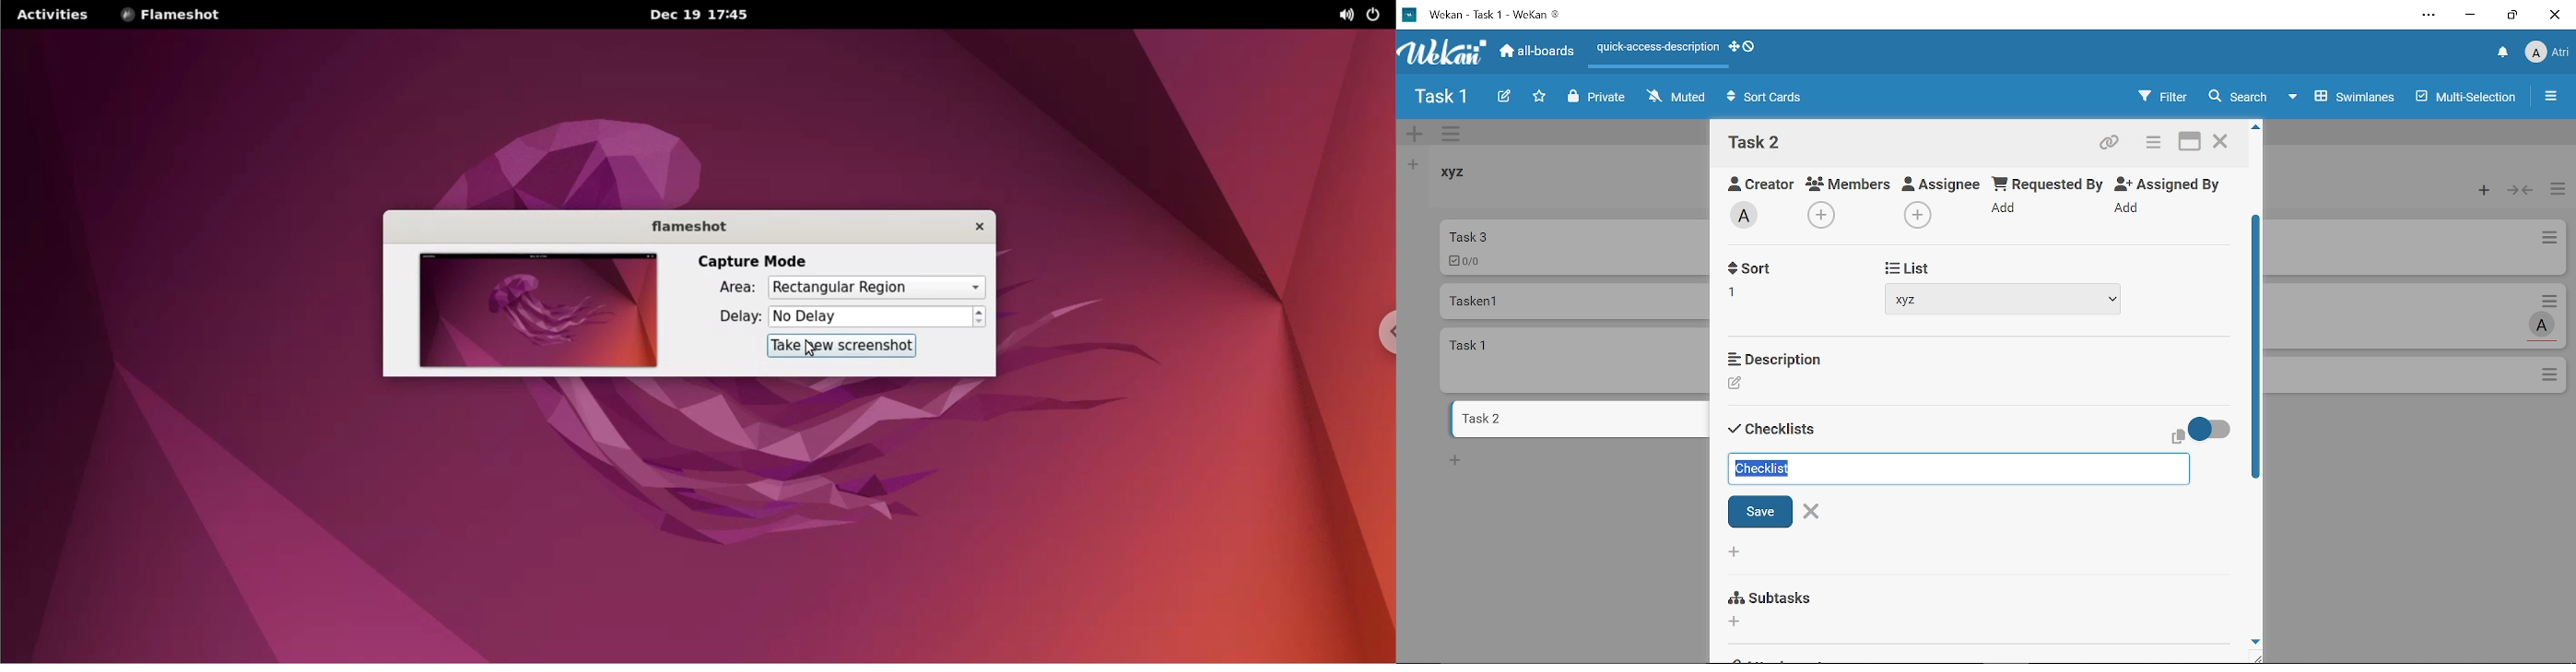  Describe the element at coordinates (2006, 211) in the screenshot. I see `Add` at that location.